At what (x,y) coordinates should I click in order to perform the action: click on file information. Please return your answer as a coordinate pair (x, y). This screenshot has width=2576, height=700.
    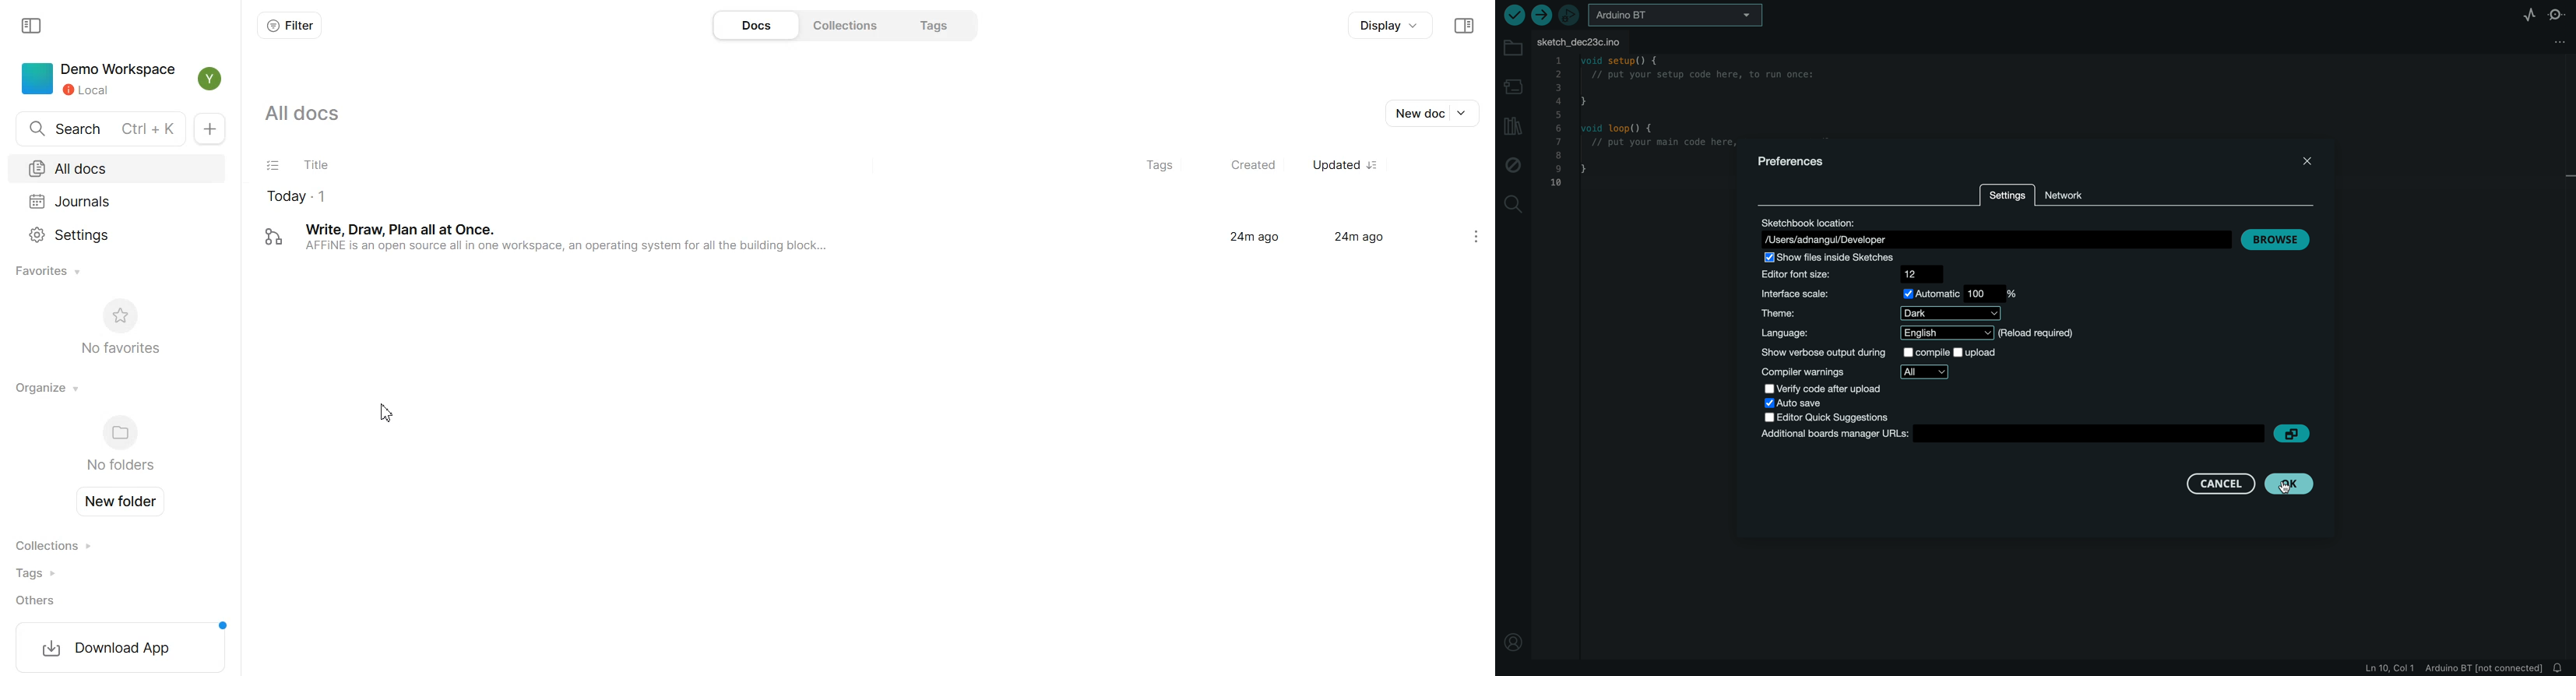
    Looking at the image, I should click on (2452, 667).